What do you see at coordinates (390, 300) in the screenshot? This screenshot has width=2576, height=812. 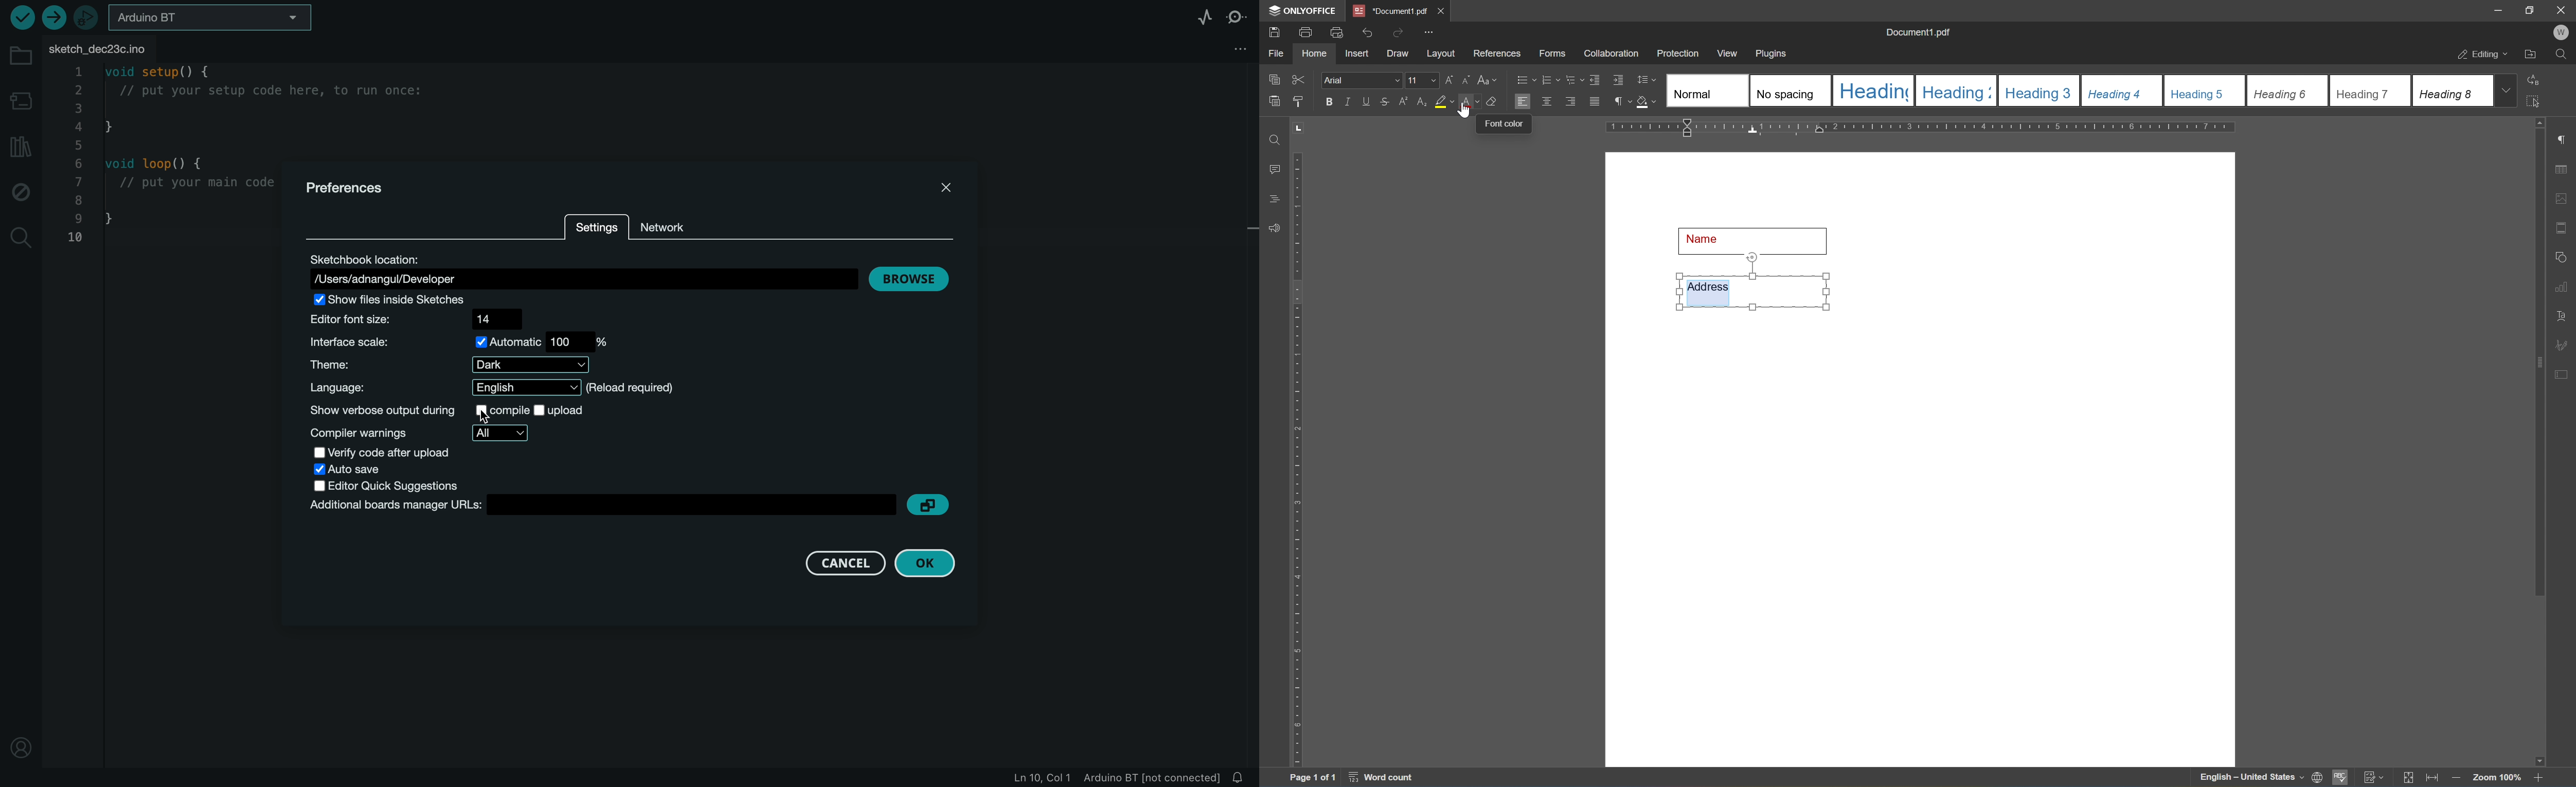 I see `show file ` at bounding box center [390, 300].